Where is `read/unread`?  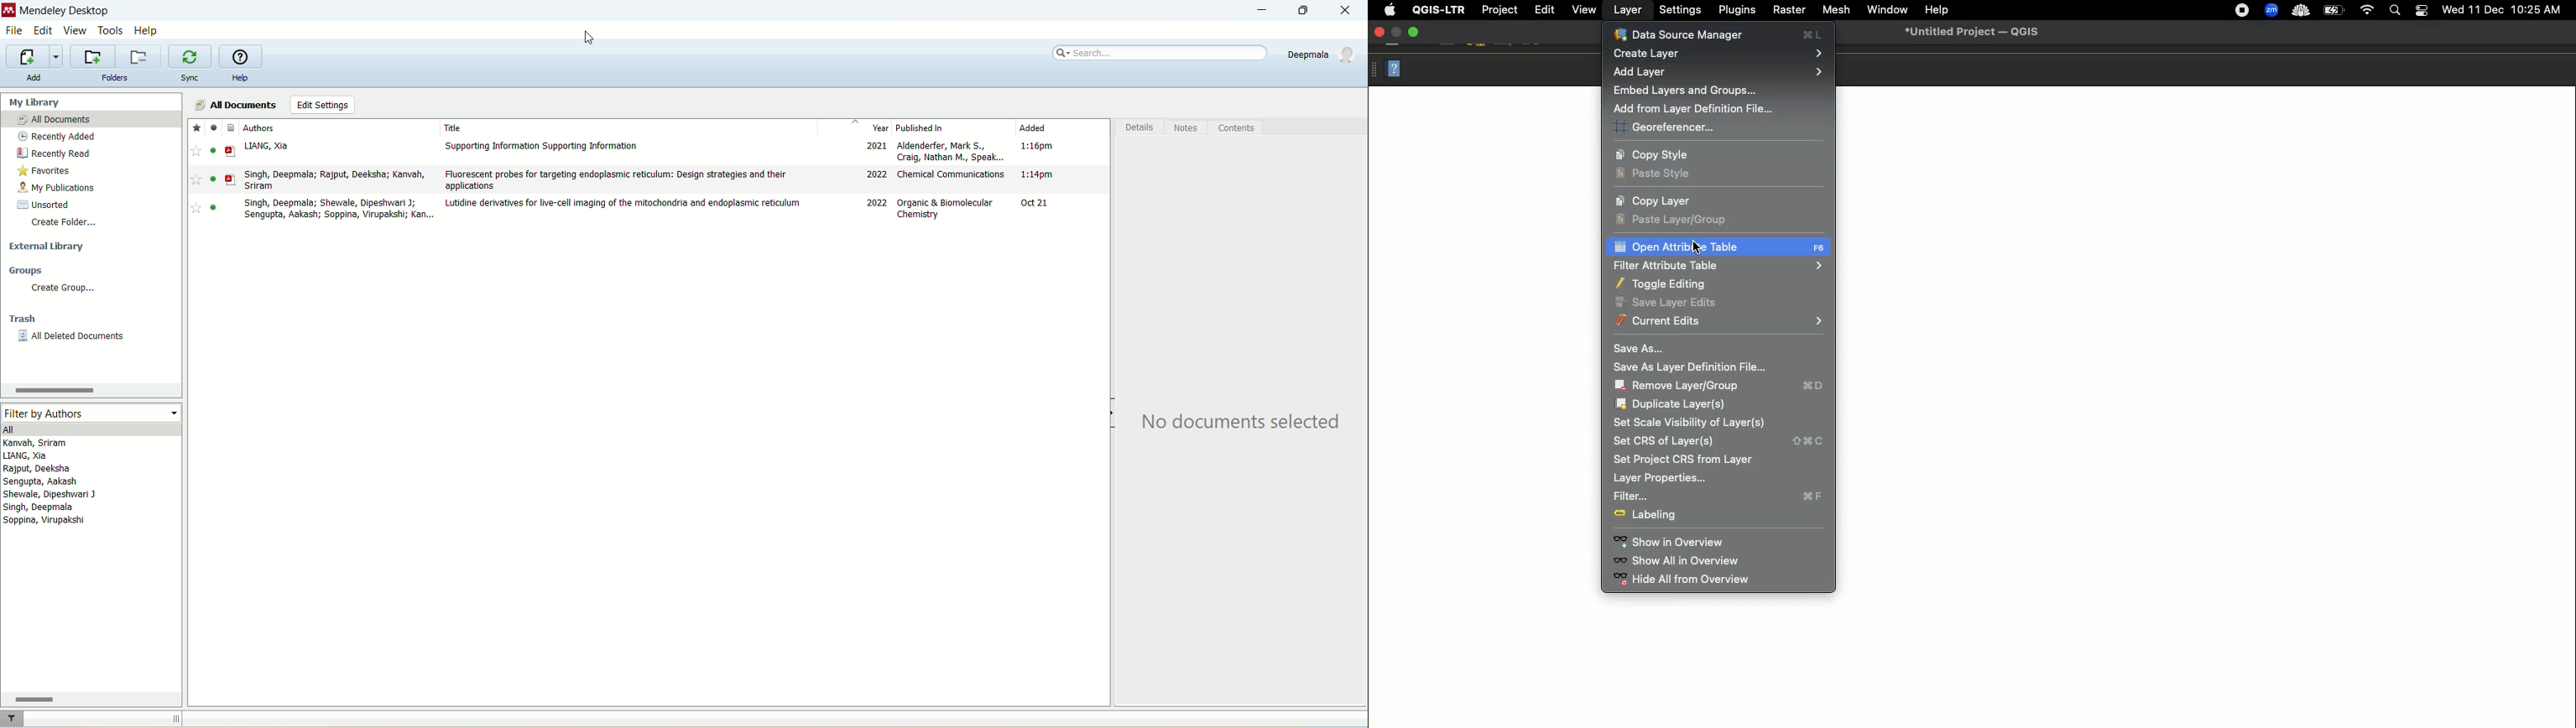 read/unread is located at coordinates (210, 207).